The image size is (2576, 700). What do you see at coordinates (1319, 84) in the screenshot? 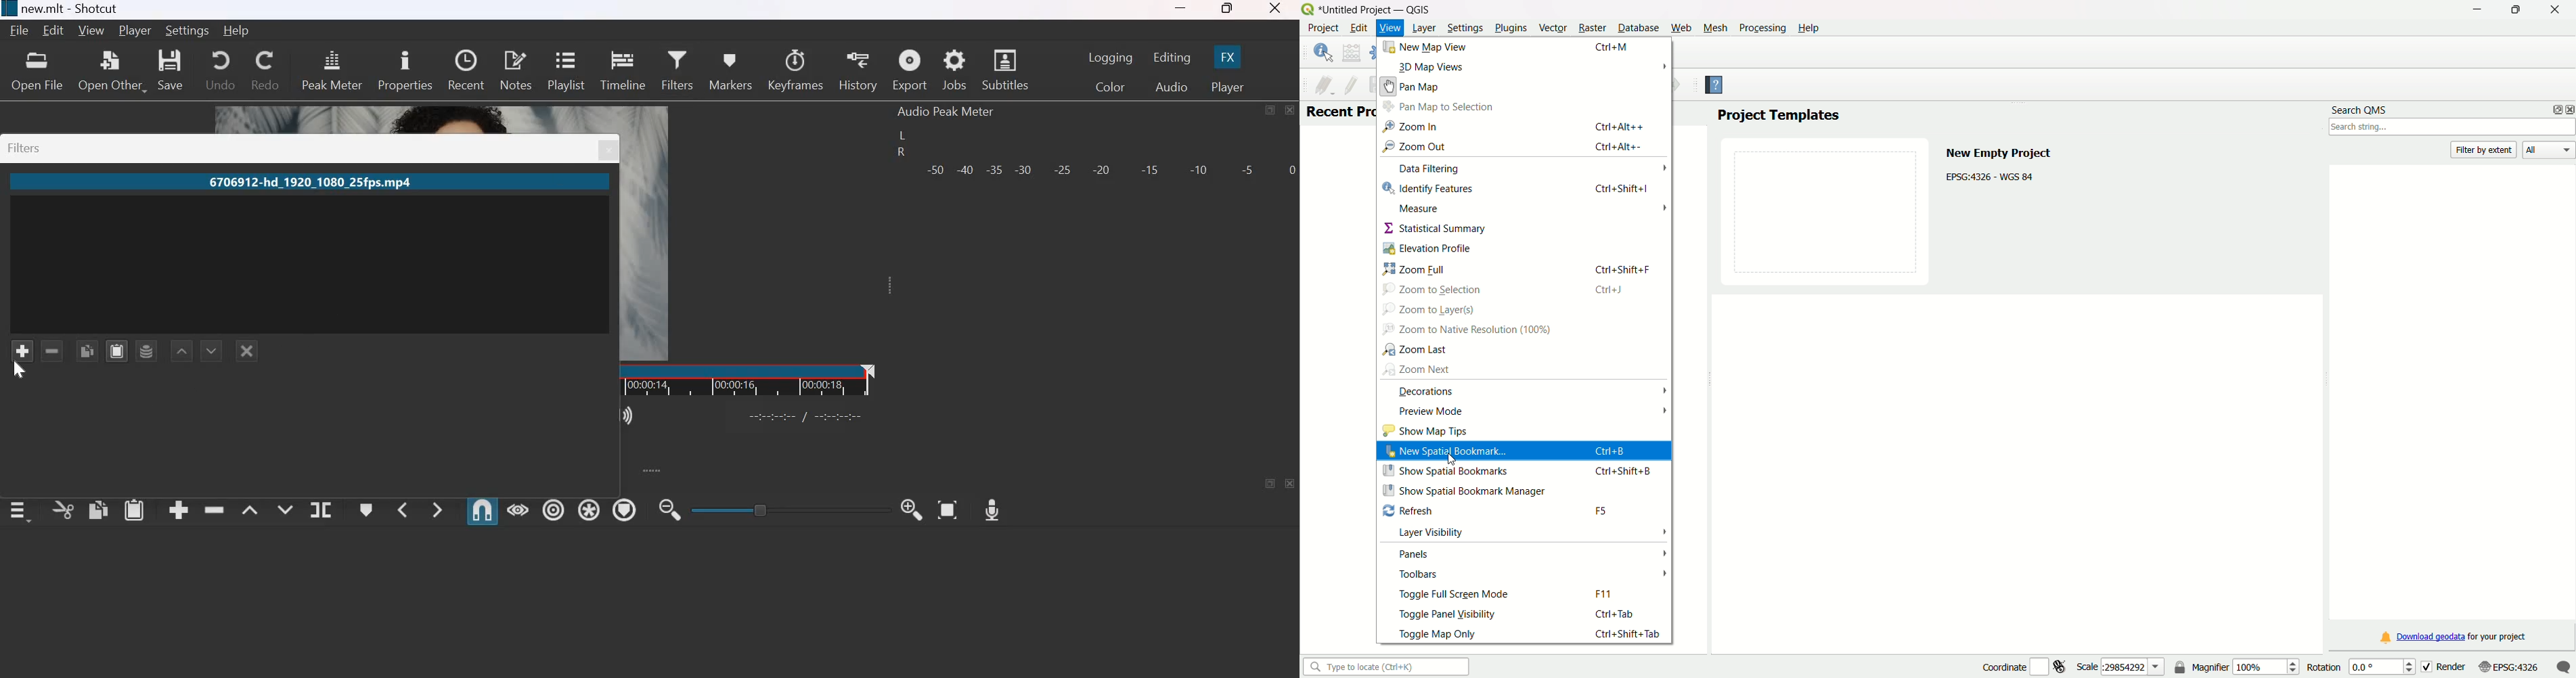
I see `current edit` at bounding box center [1319, 84].